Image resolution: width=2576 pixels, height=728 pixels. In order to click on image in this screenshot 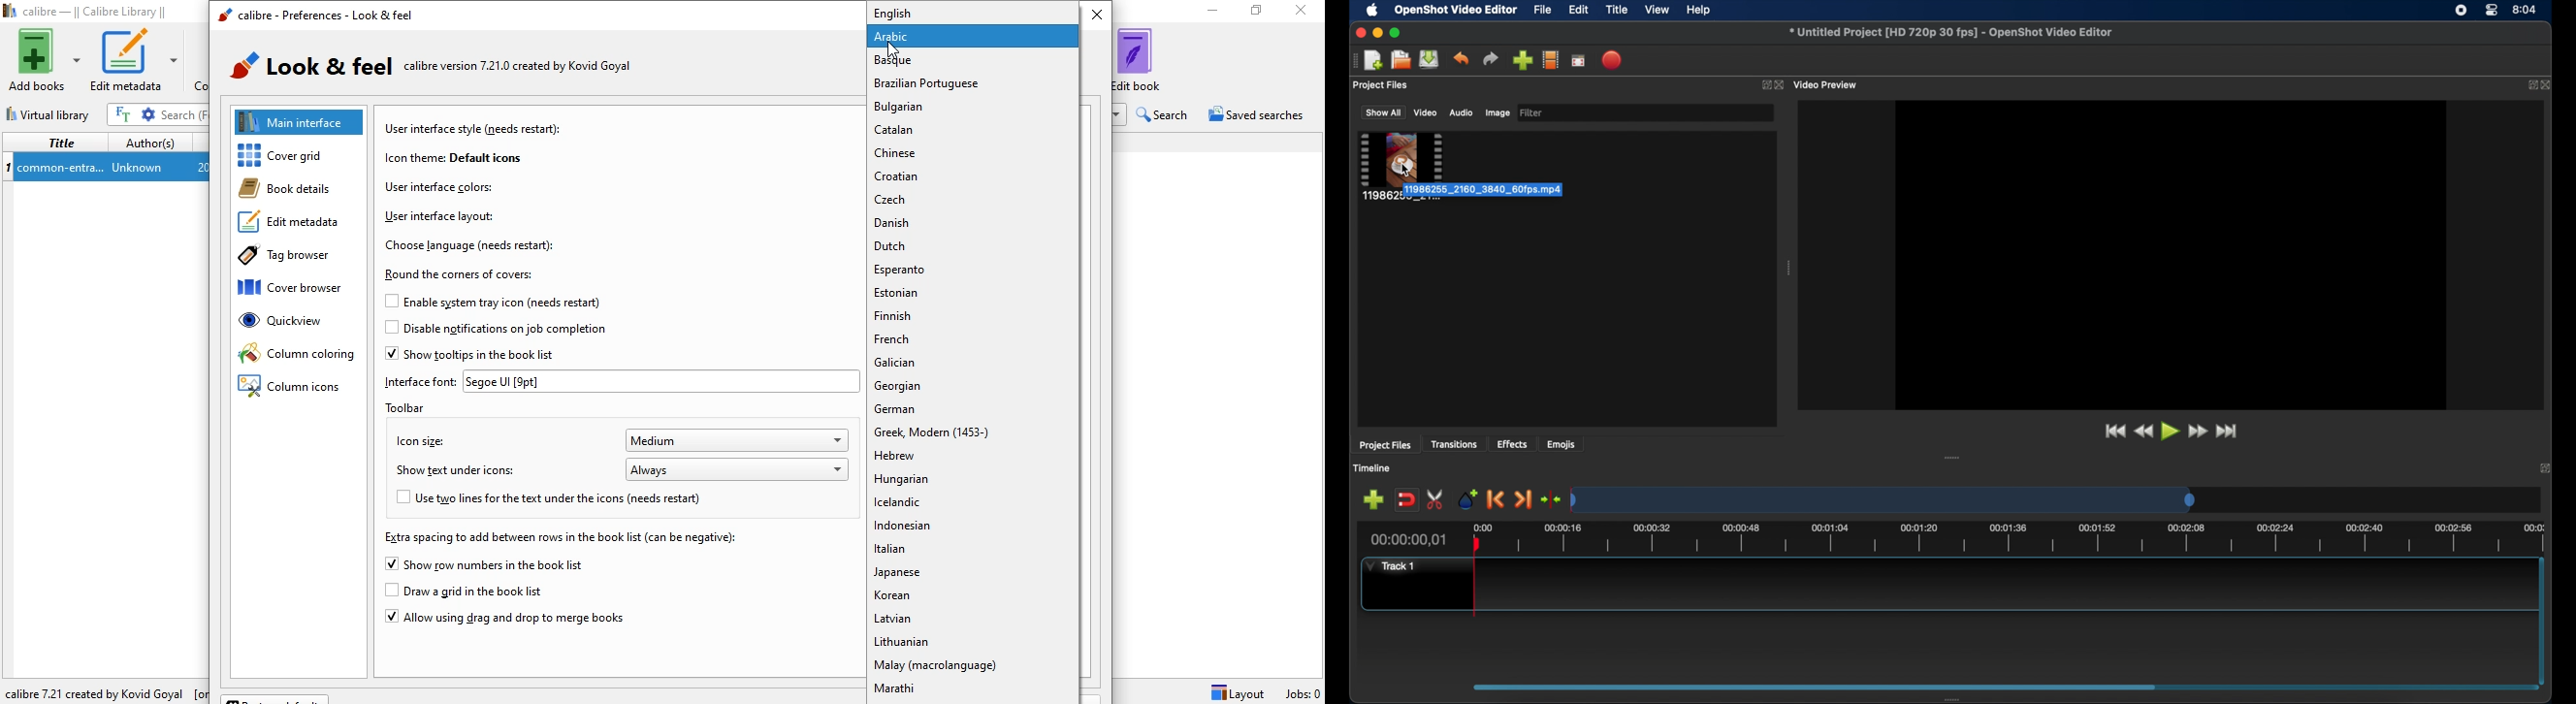, I will do `click(1497, 113)`.